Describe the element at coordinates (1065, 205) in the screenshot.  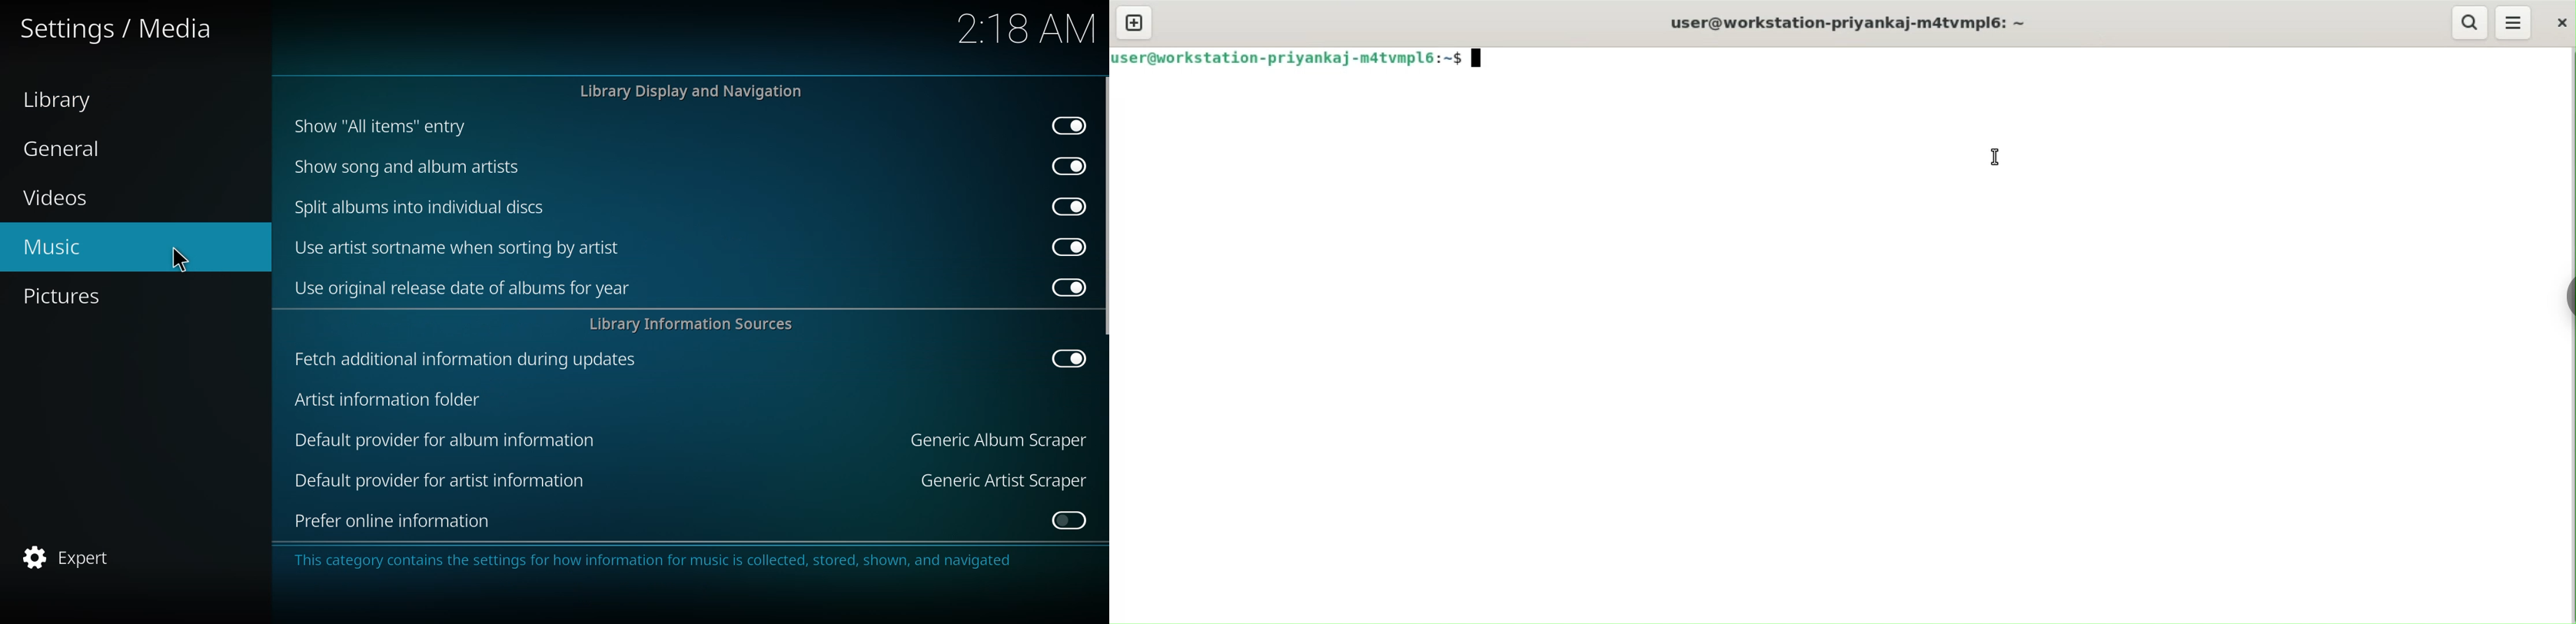
I see `enabled` at that location.